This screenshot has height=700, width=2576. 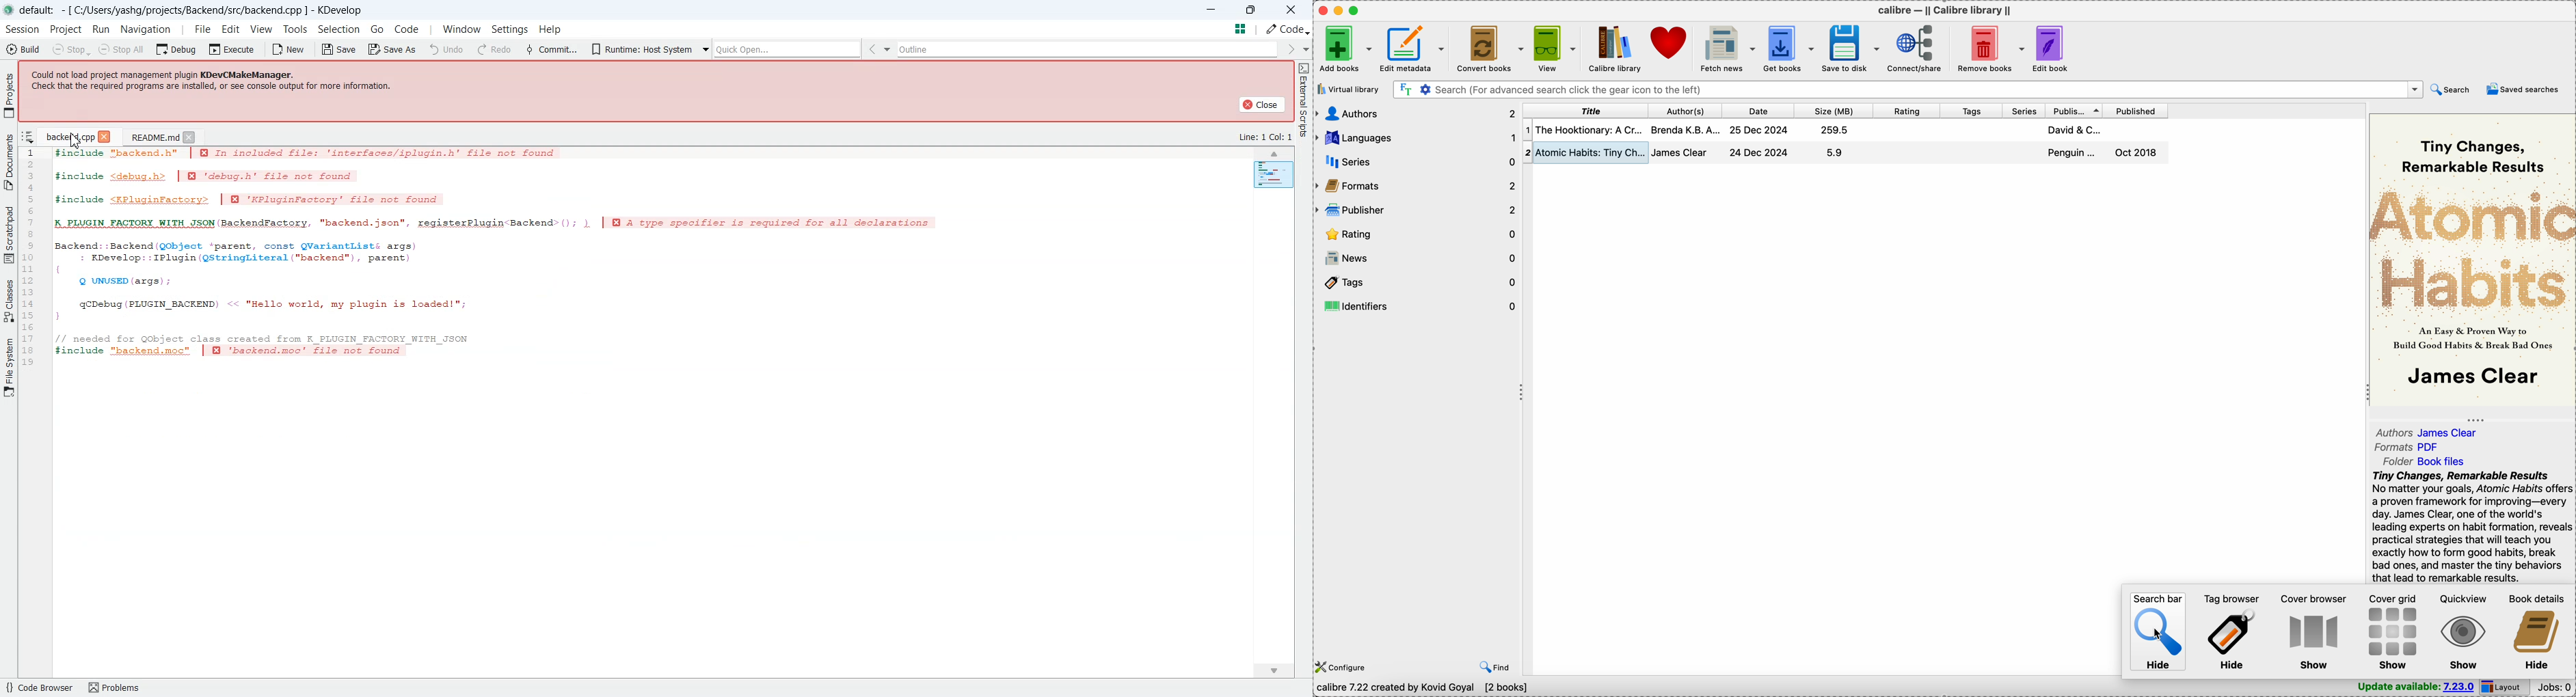 What do you see at coordinates (294, 29) in the screenshot?
I see `Tools` at bounding box center [294, 29].